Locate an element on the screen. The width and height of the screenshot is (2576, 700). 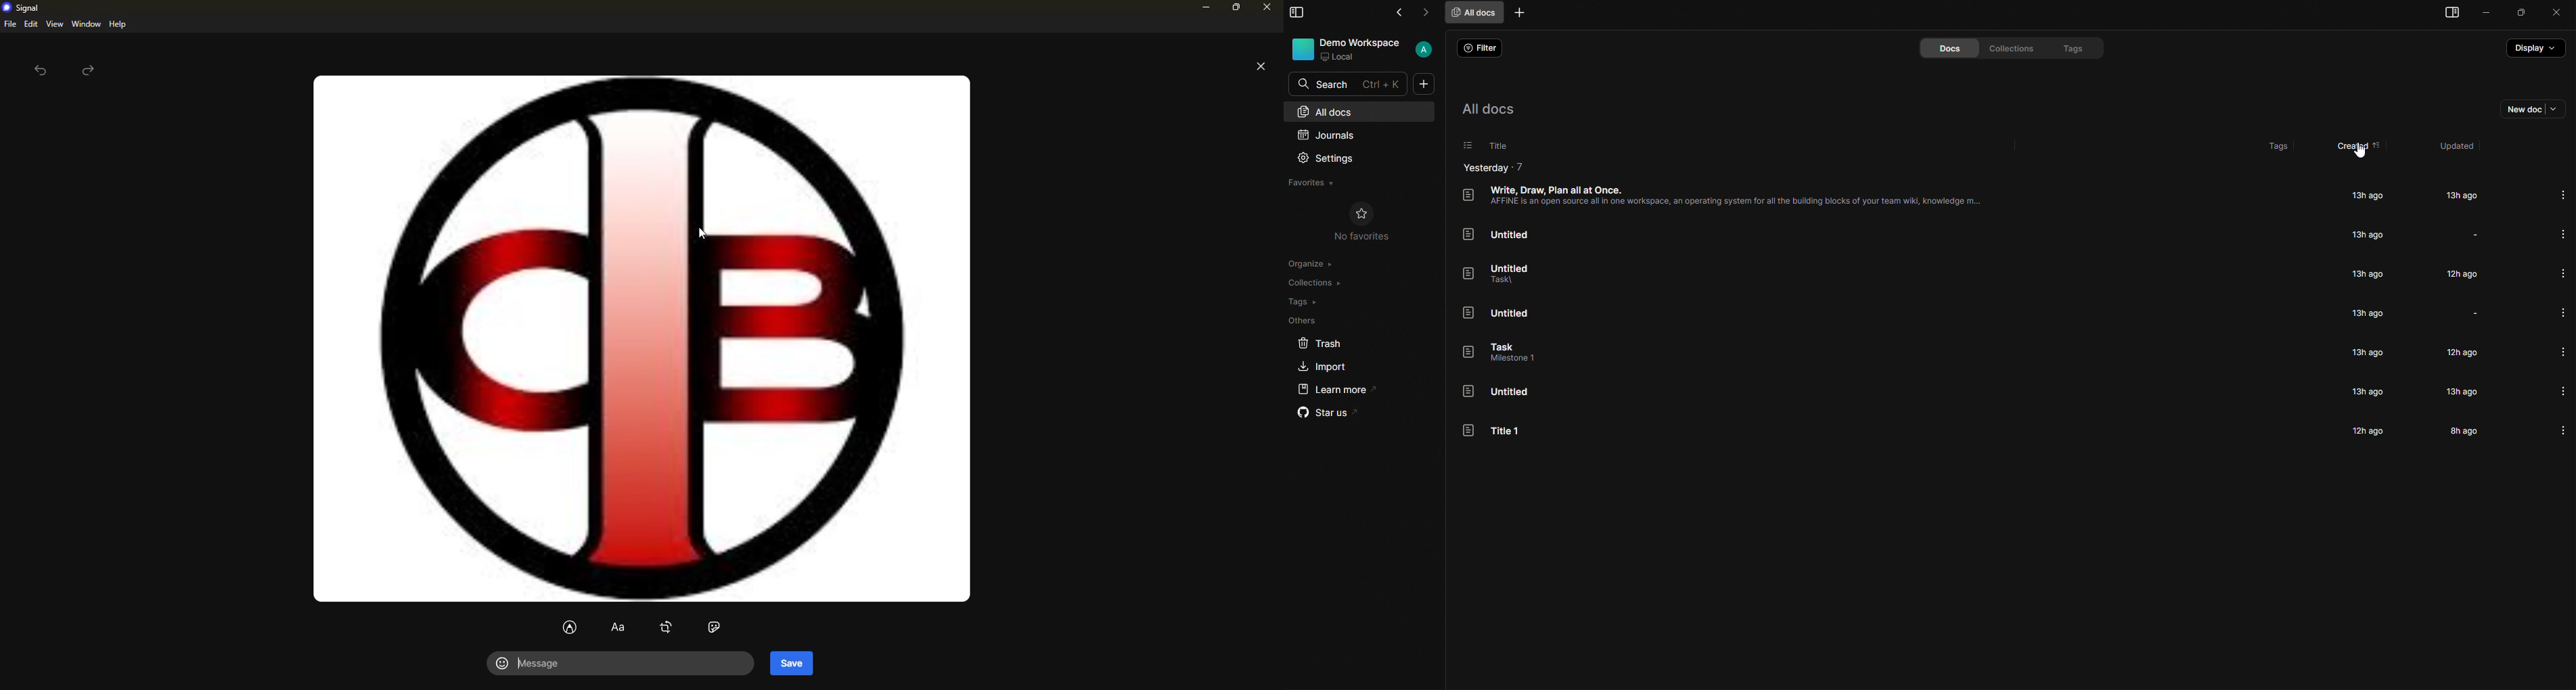
help is located at coordinates (117, 24).